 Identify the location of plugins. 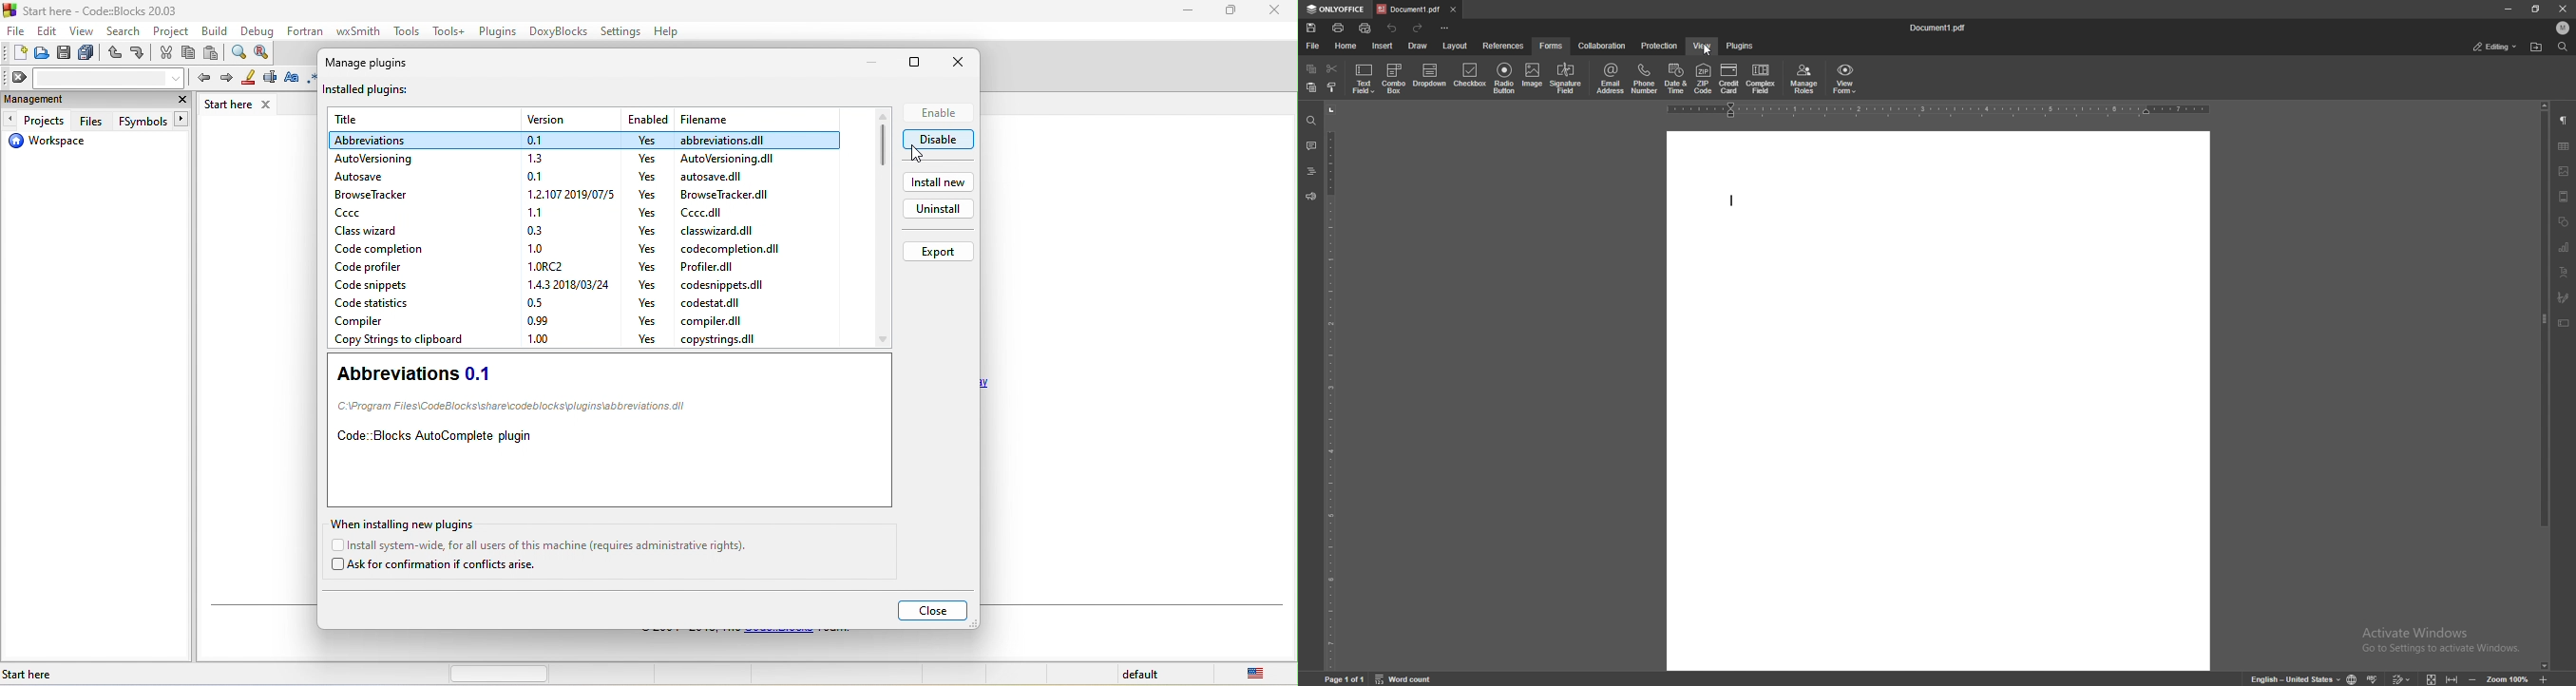
(500, 32).